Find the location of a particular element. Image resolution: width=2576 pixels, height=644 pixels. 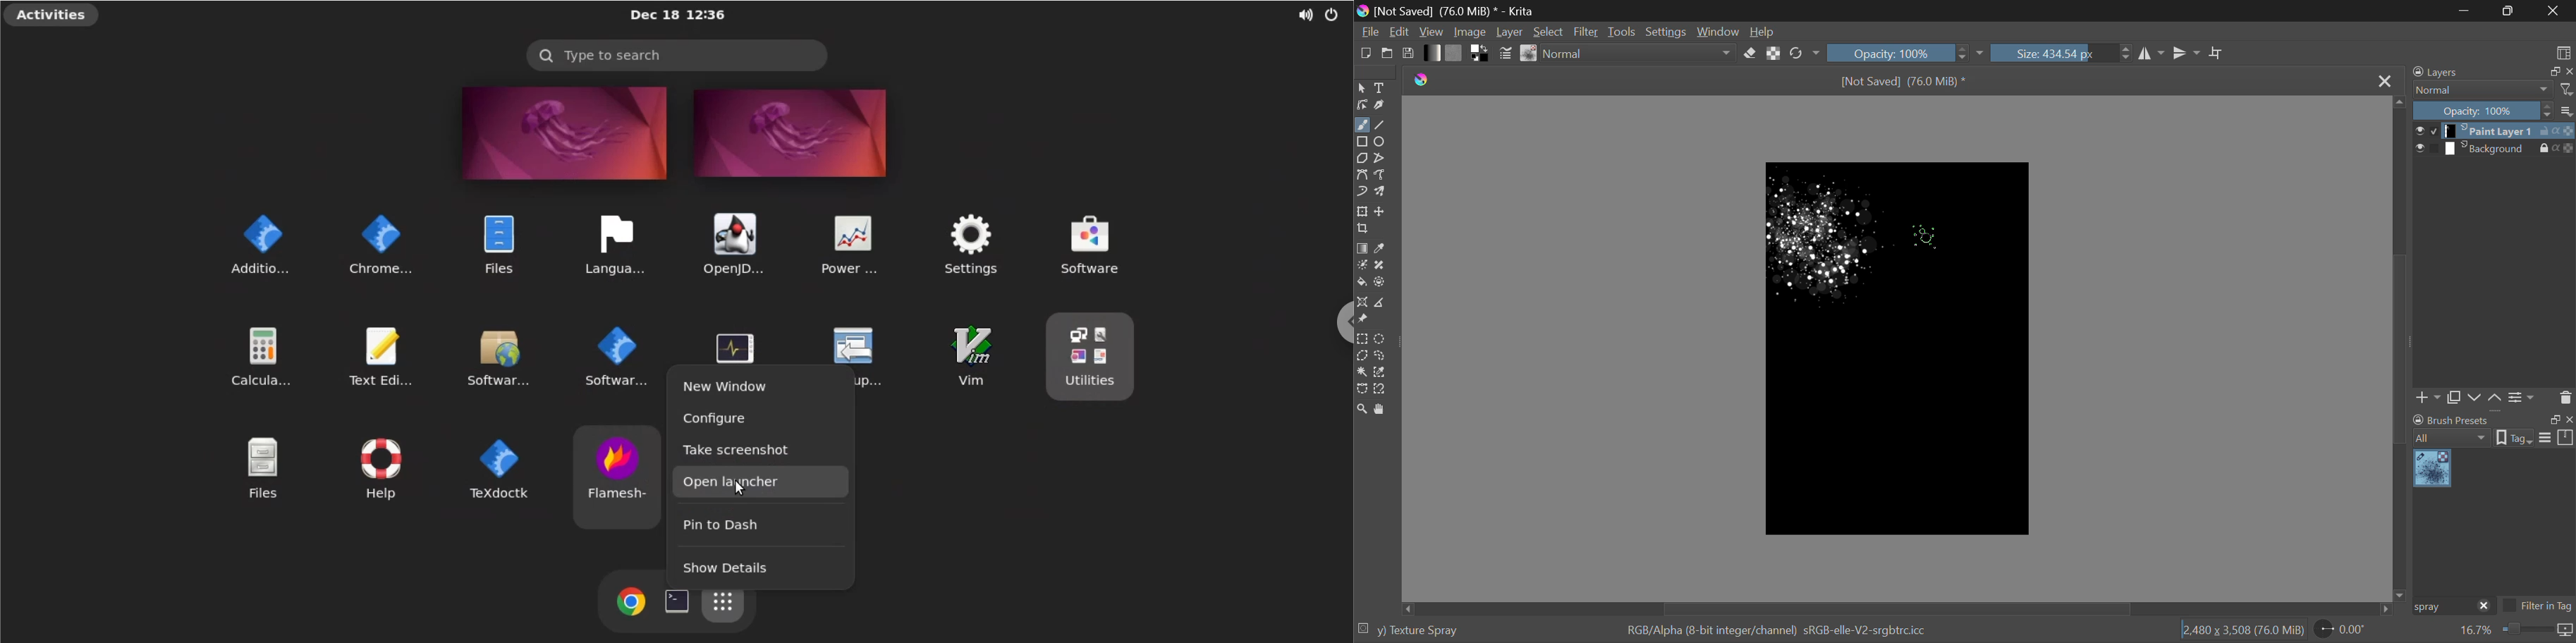

text editor is located at coordinates (389, 353).